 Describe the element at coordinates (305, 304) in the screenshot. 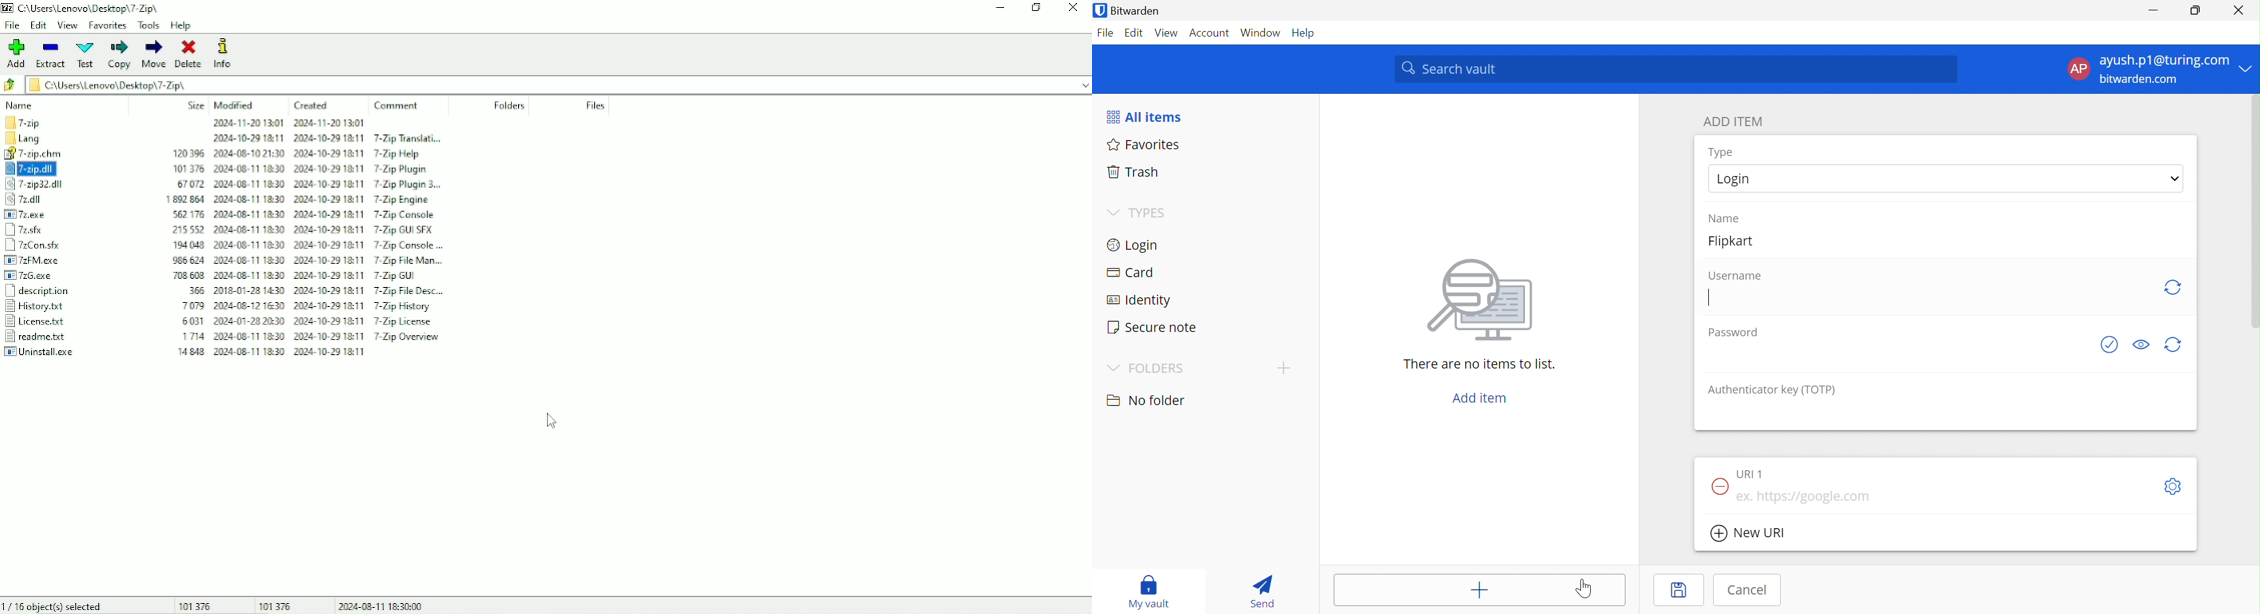

I see `T7079 2004-08-12 1630 2004-10-29 1211  7-Zip History` at that location.